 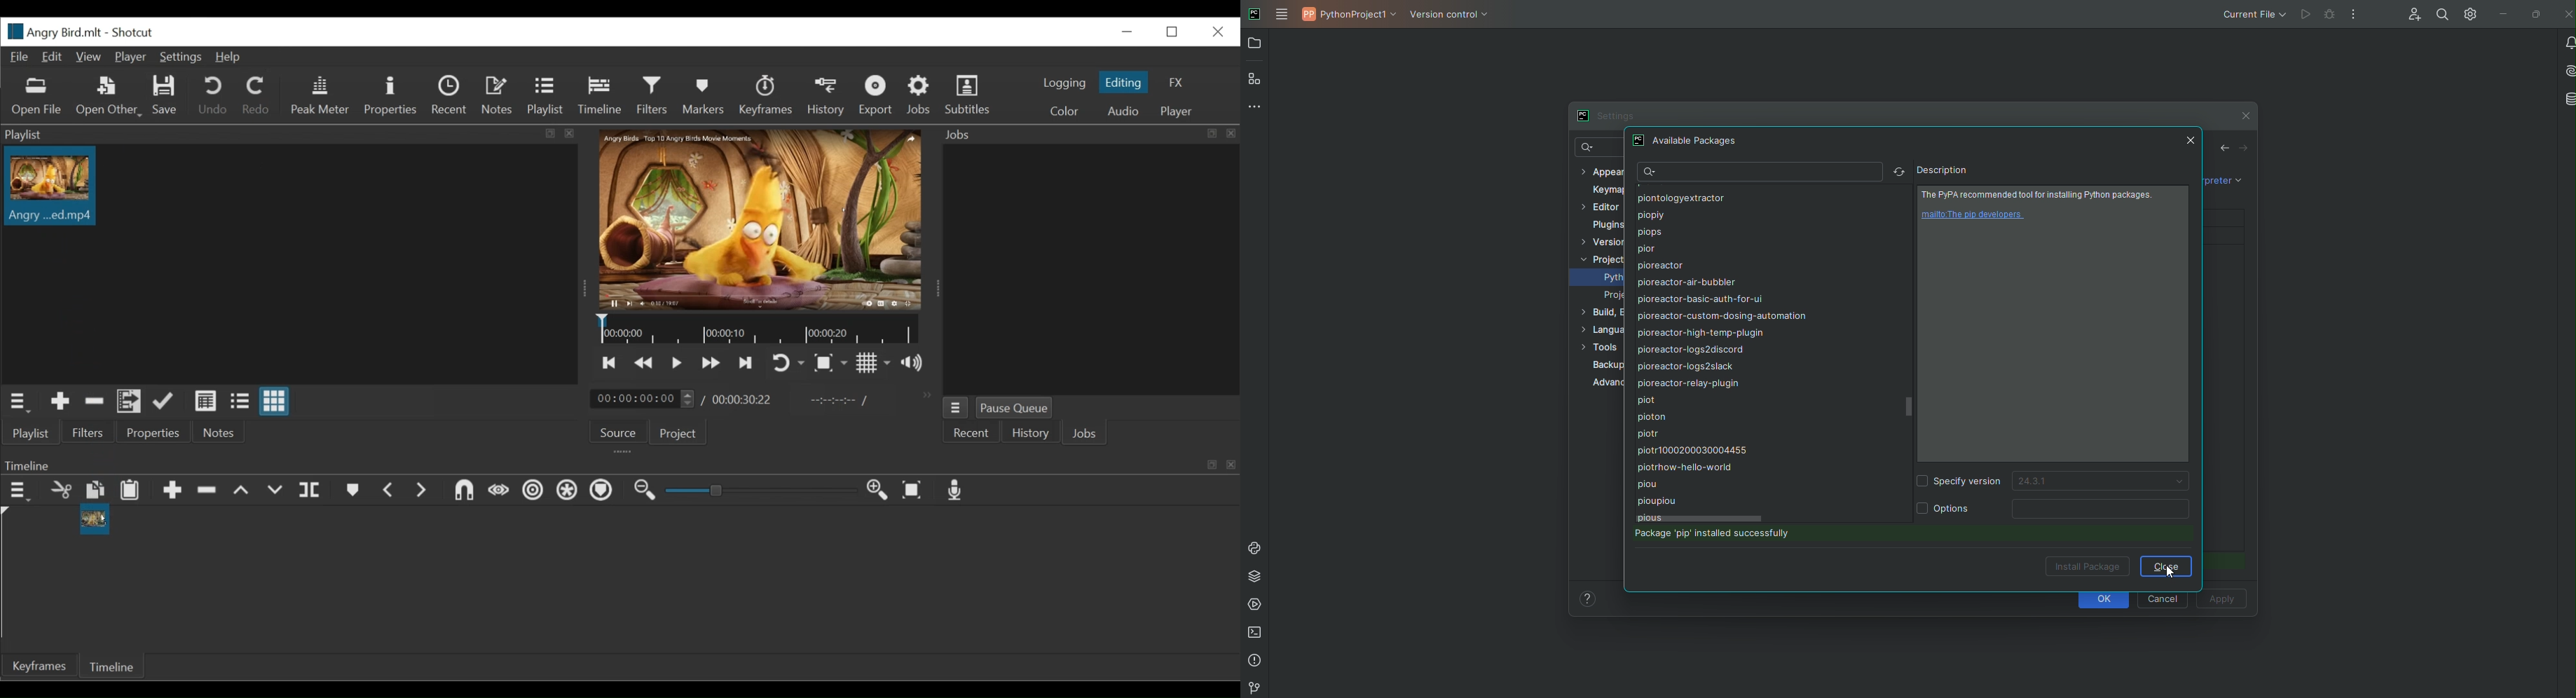 What do you see at coordinates (1659, 266) in the screenshot?
I see `pioreactor` at bounding box center [1659, 266].